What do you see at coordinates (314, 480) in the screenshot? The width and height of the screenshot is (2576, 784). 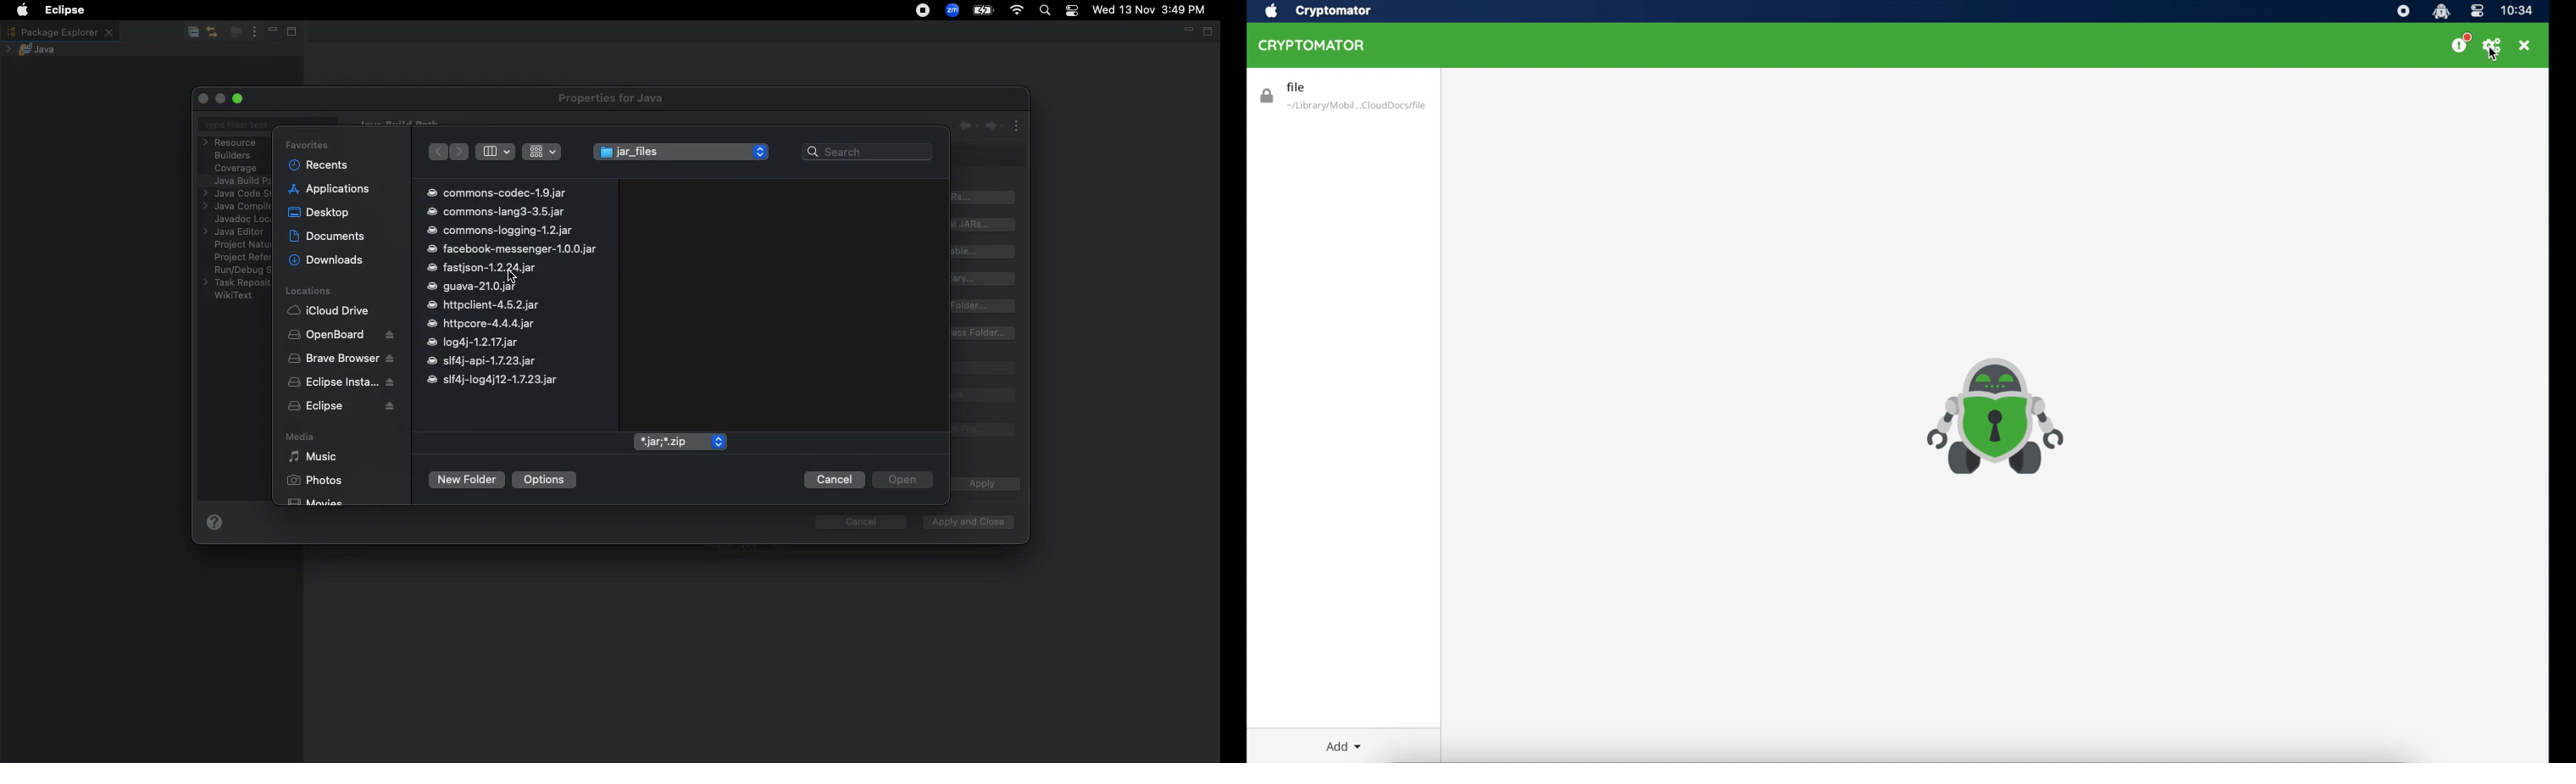 I see `Photos` at bounding box center [314, 480].